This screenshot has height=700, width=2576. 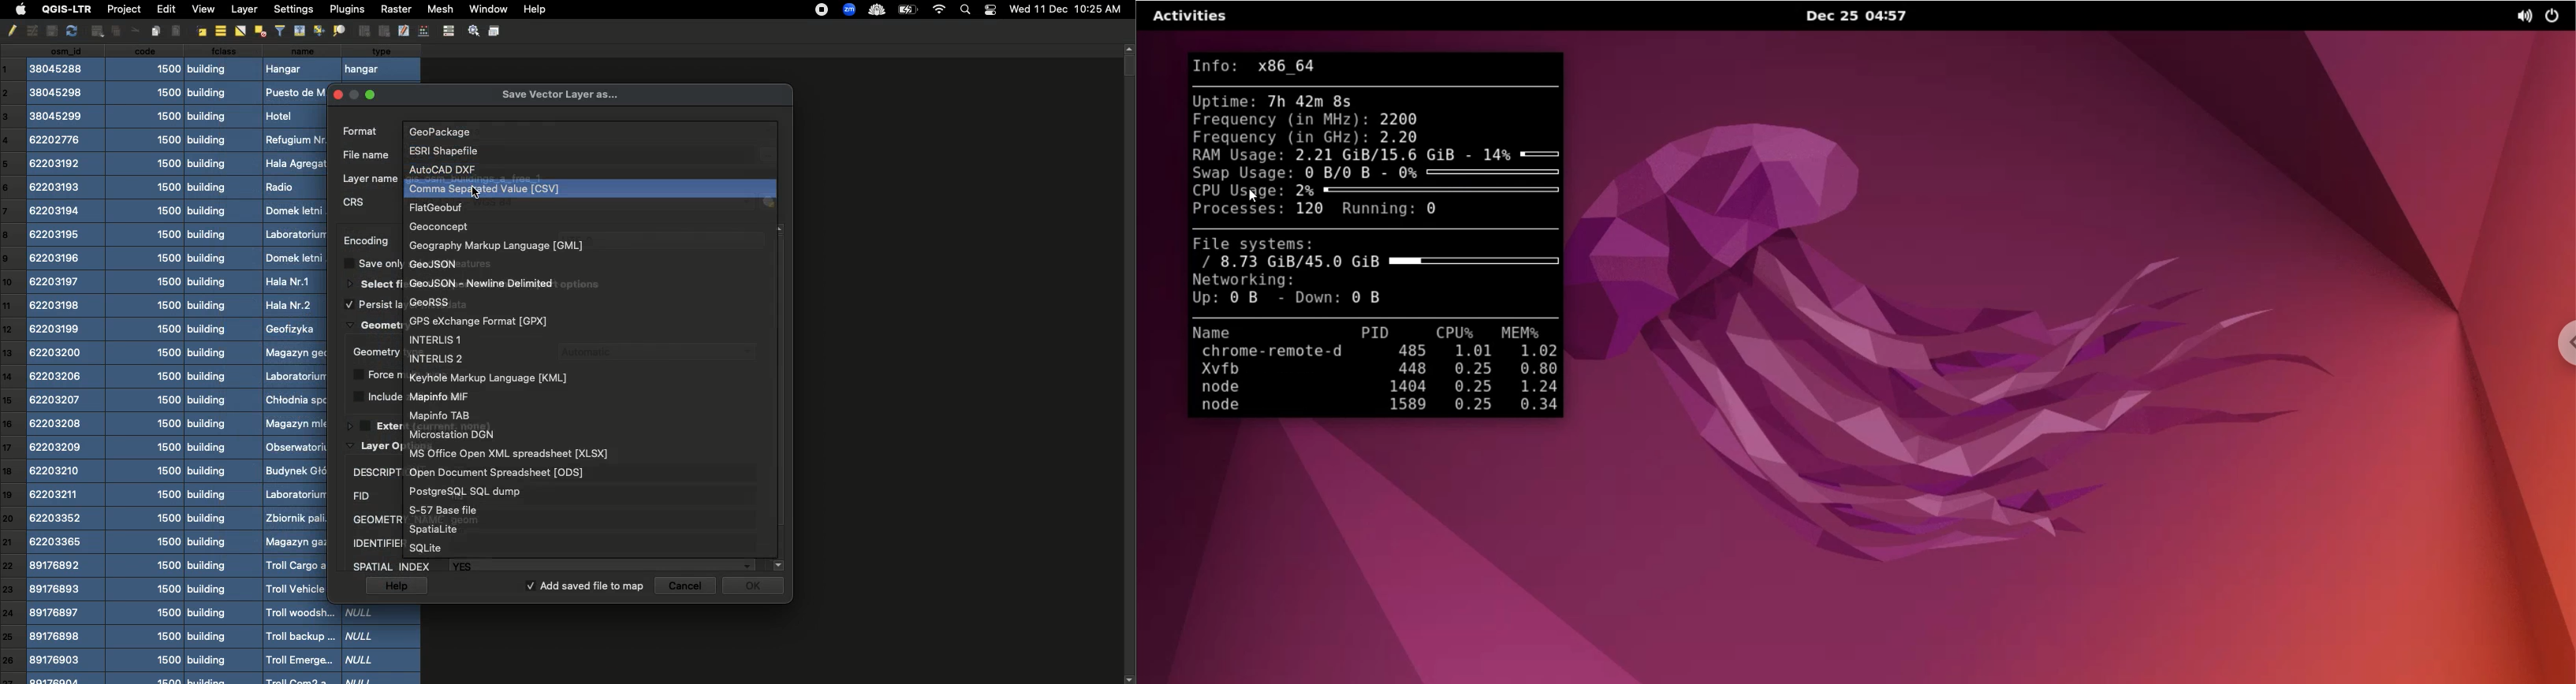 I want to click on FormatFormat, so click(x=454, y=433).